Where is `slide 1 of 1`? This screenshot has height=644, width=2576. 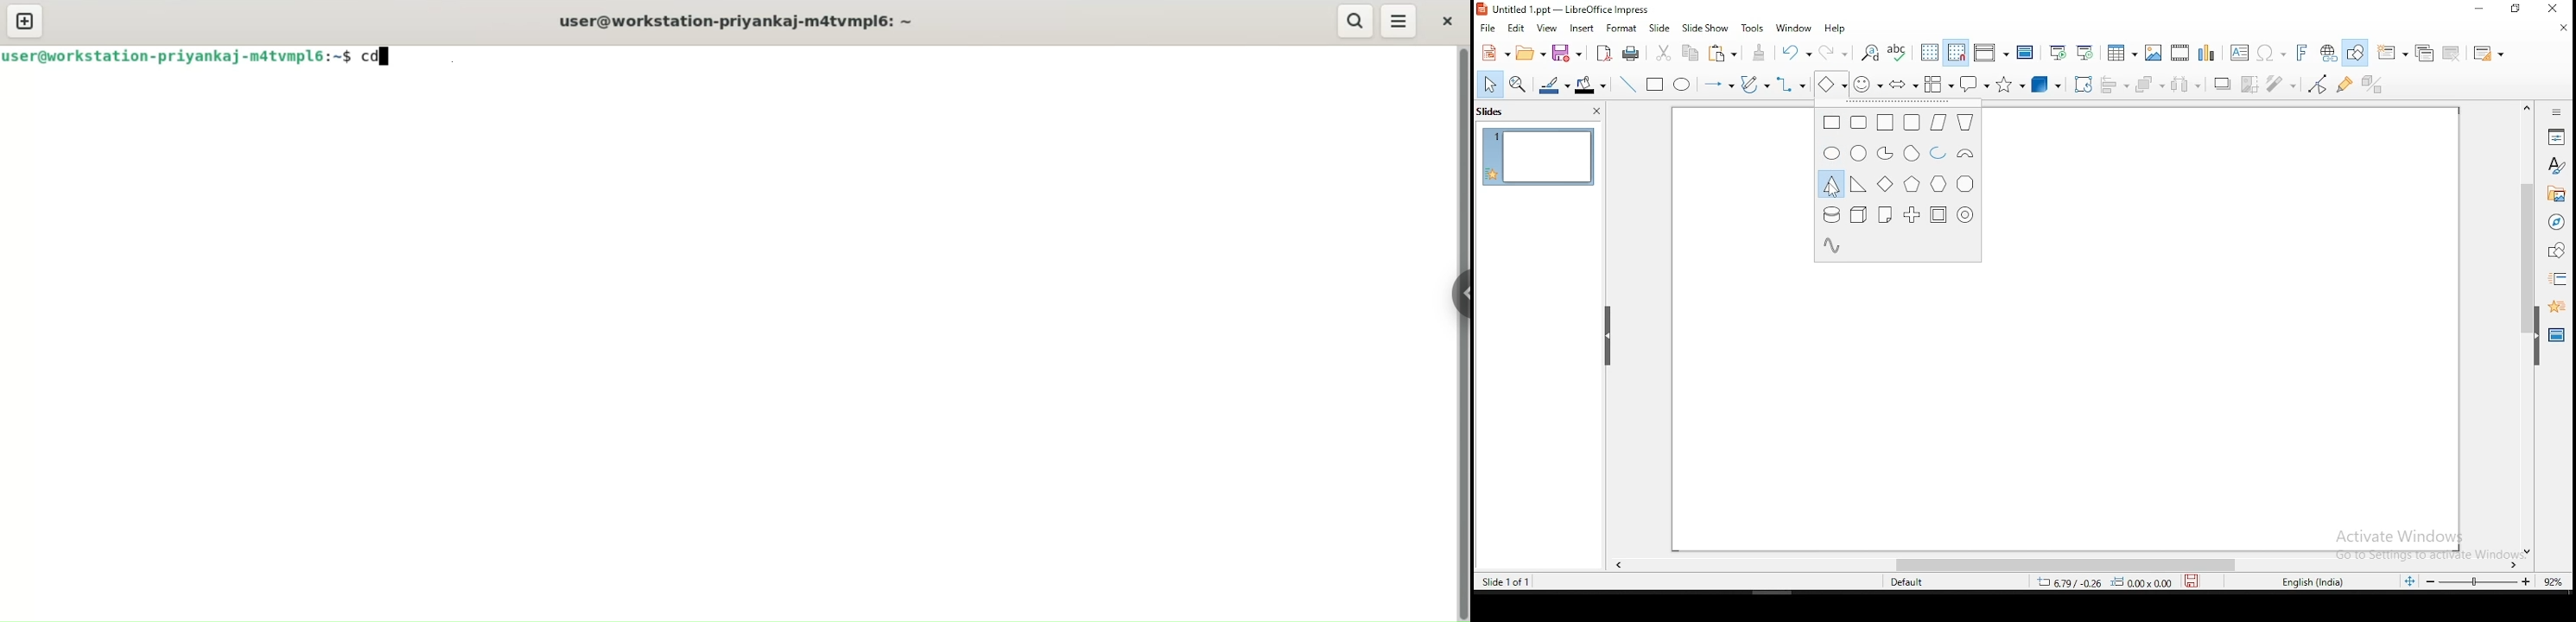
slide 1 of 1 is located at coordinates (1505, 580).